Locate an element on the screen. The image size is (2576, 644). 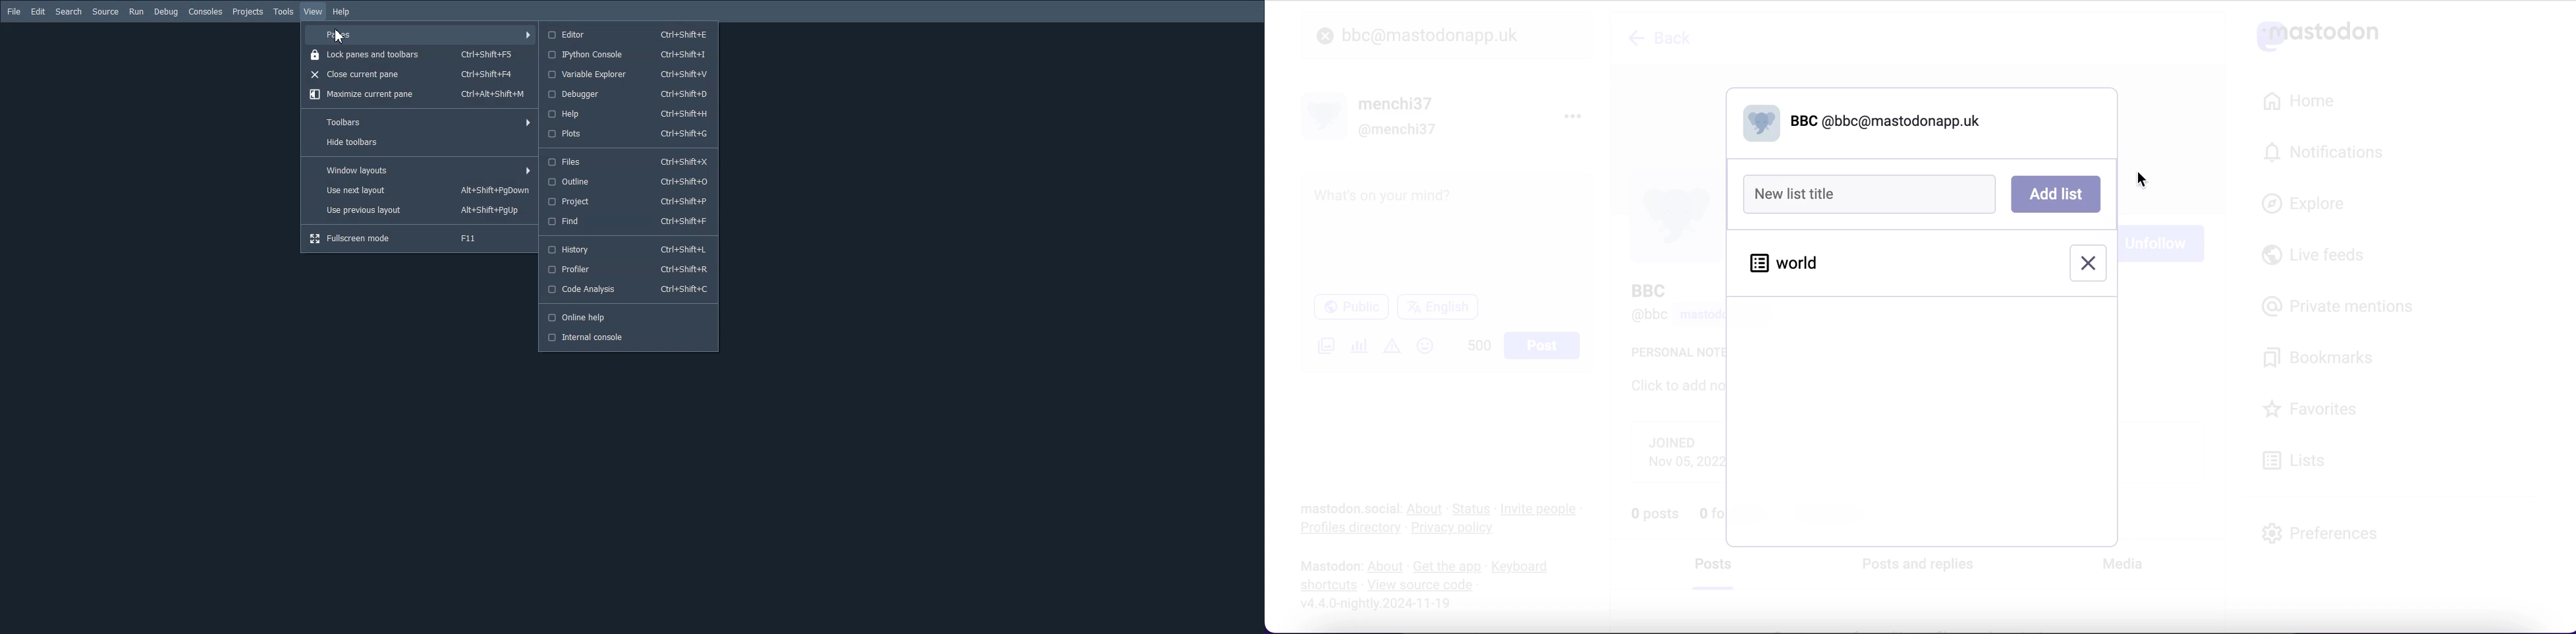
favorites is located at coordinates (2313, 411).